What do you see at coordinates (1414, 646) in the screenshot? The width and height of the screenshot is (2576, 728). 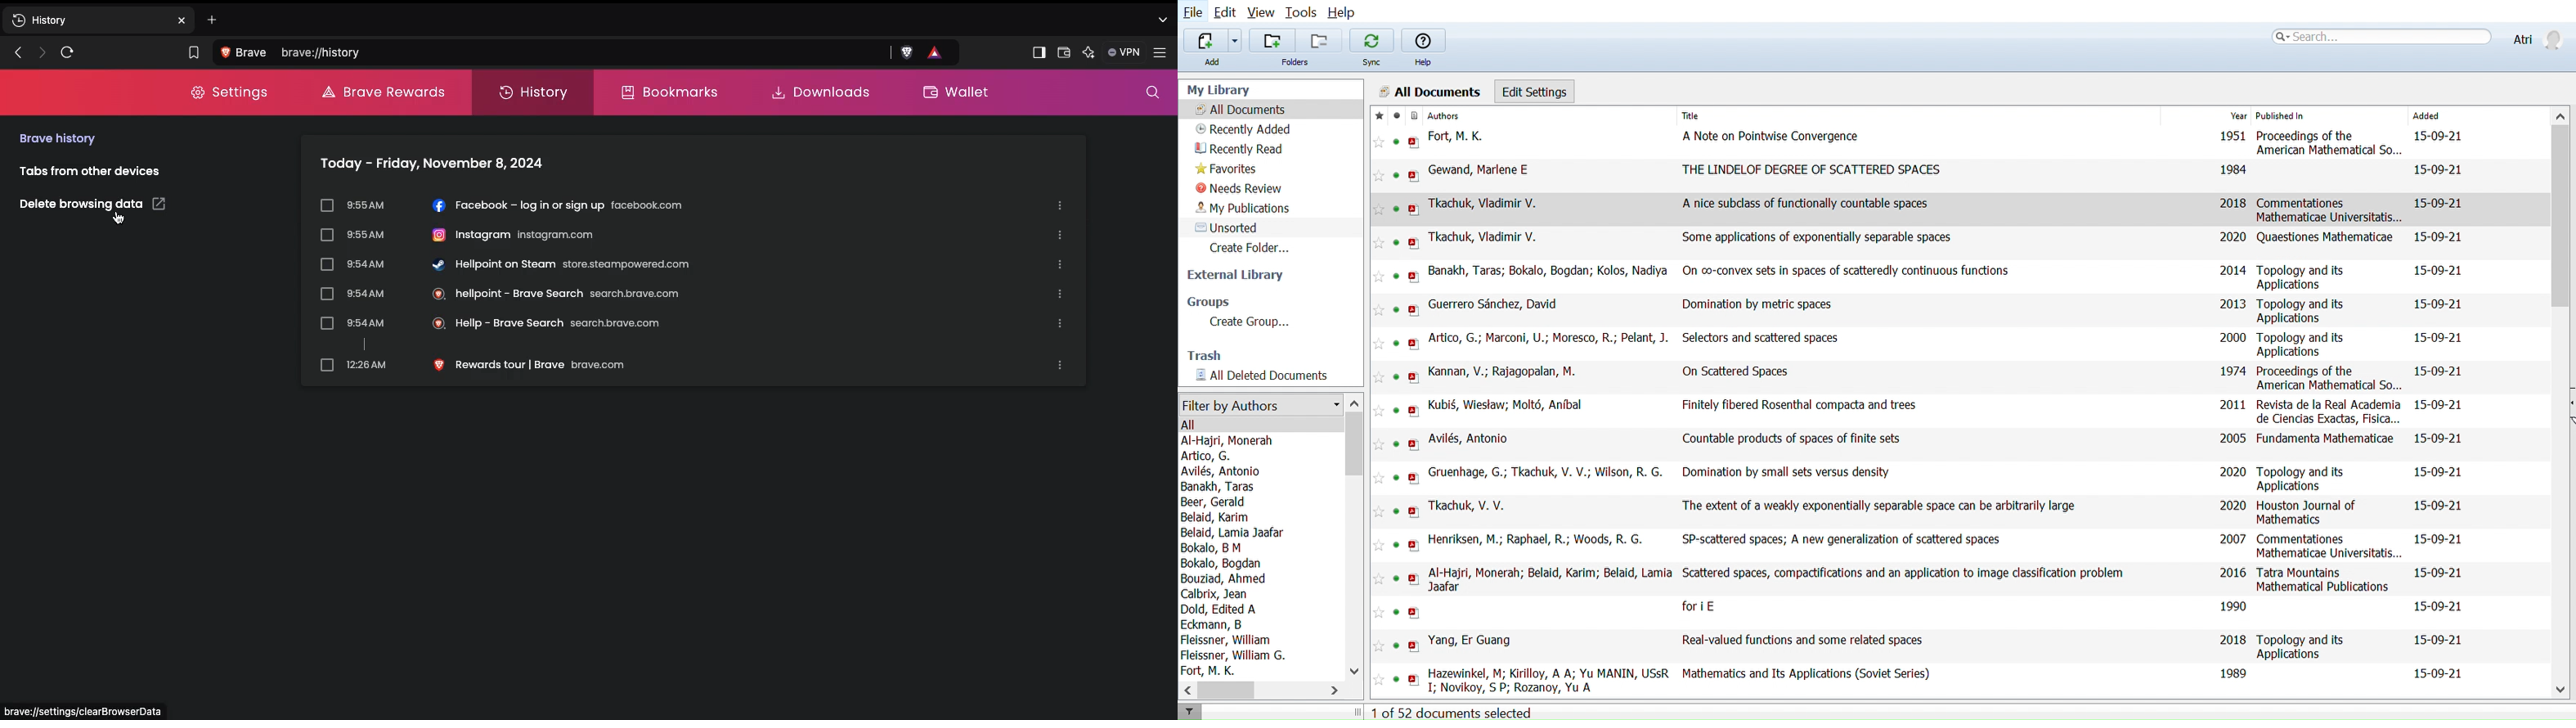 I see `open PDF` at bounding box center [1414, 646].